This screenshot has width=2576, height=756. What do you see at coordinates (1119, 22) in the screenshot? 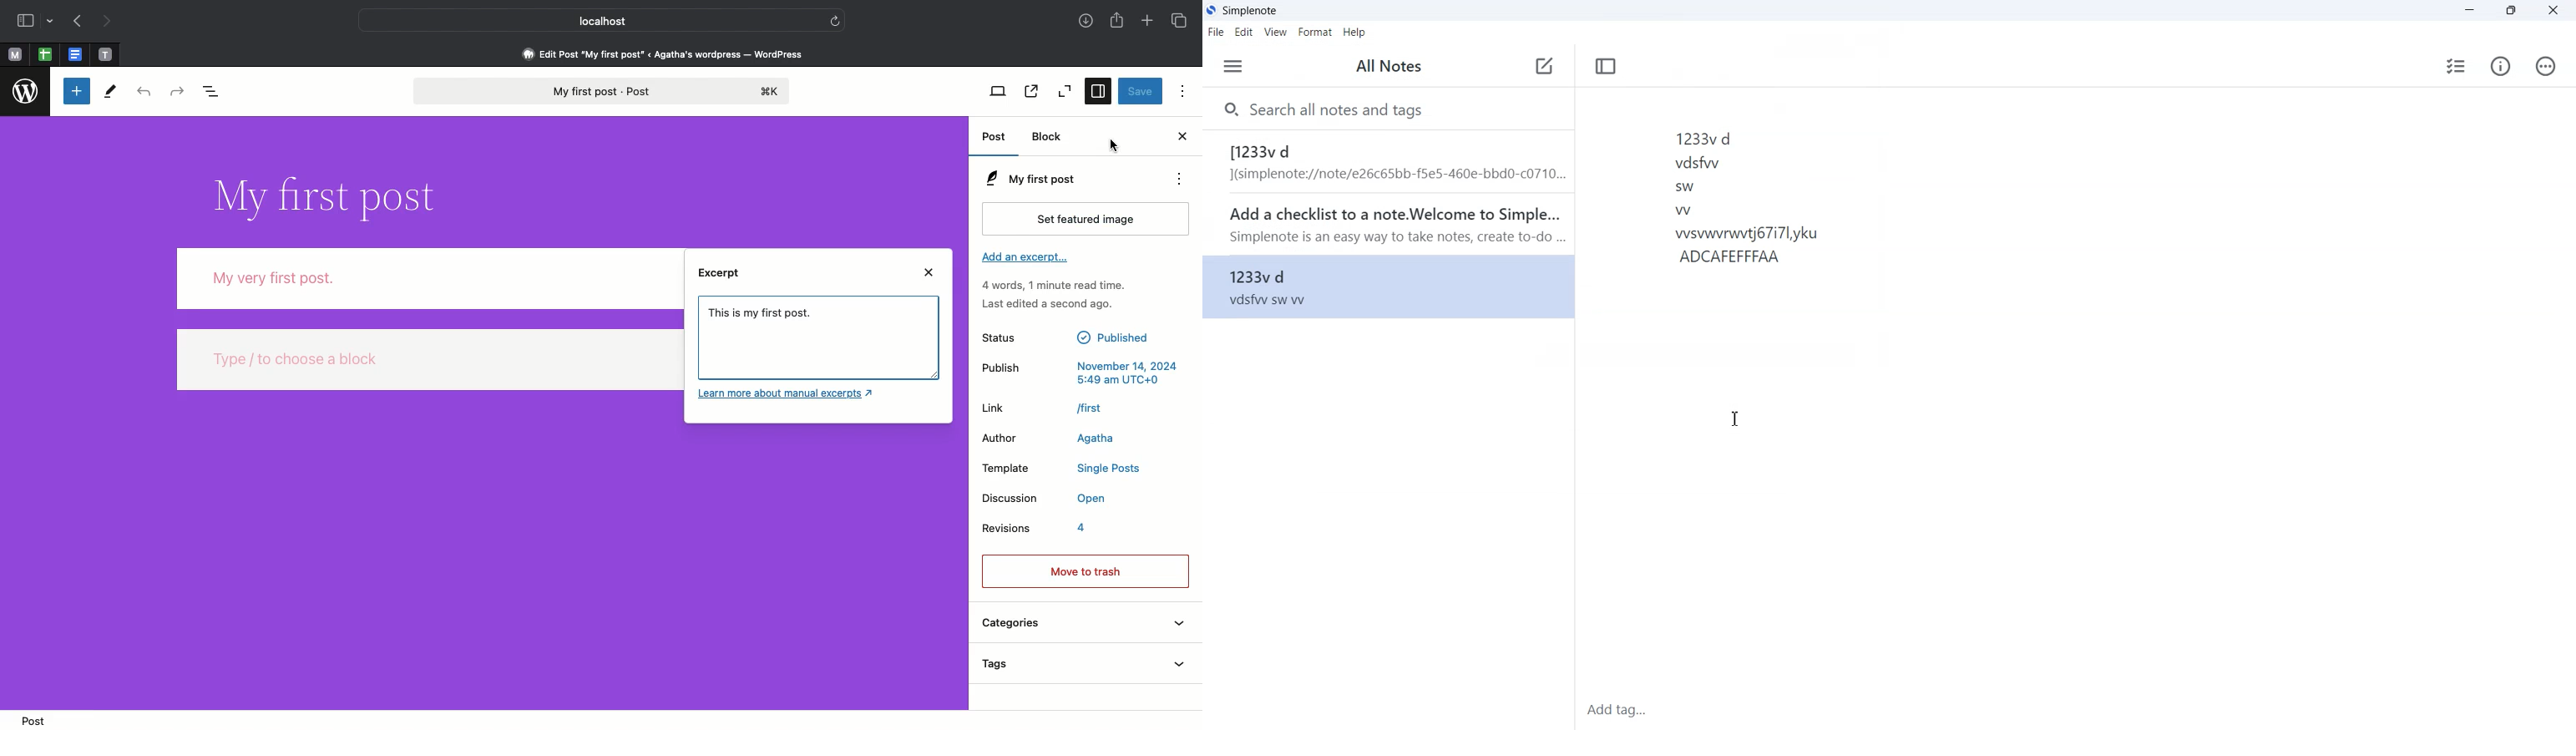
I see `Share` at bounding box center [1119, 22].